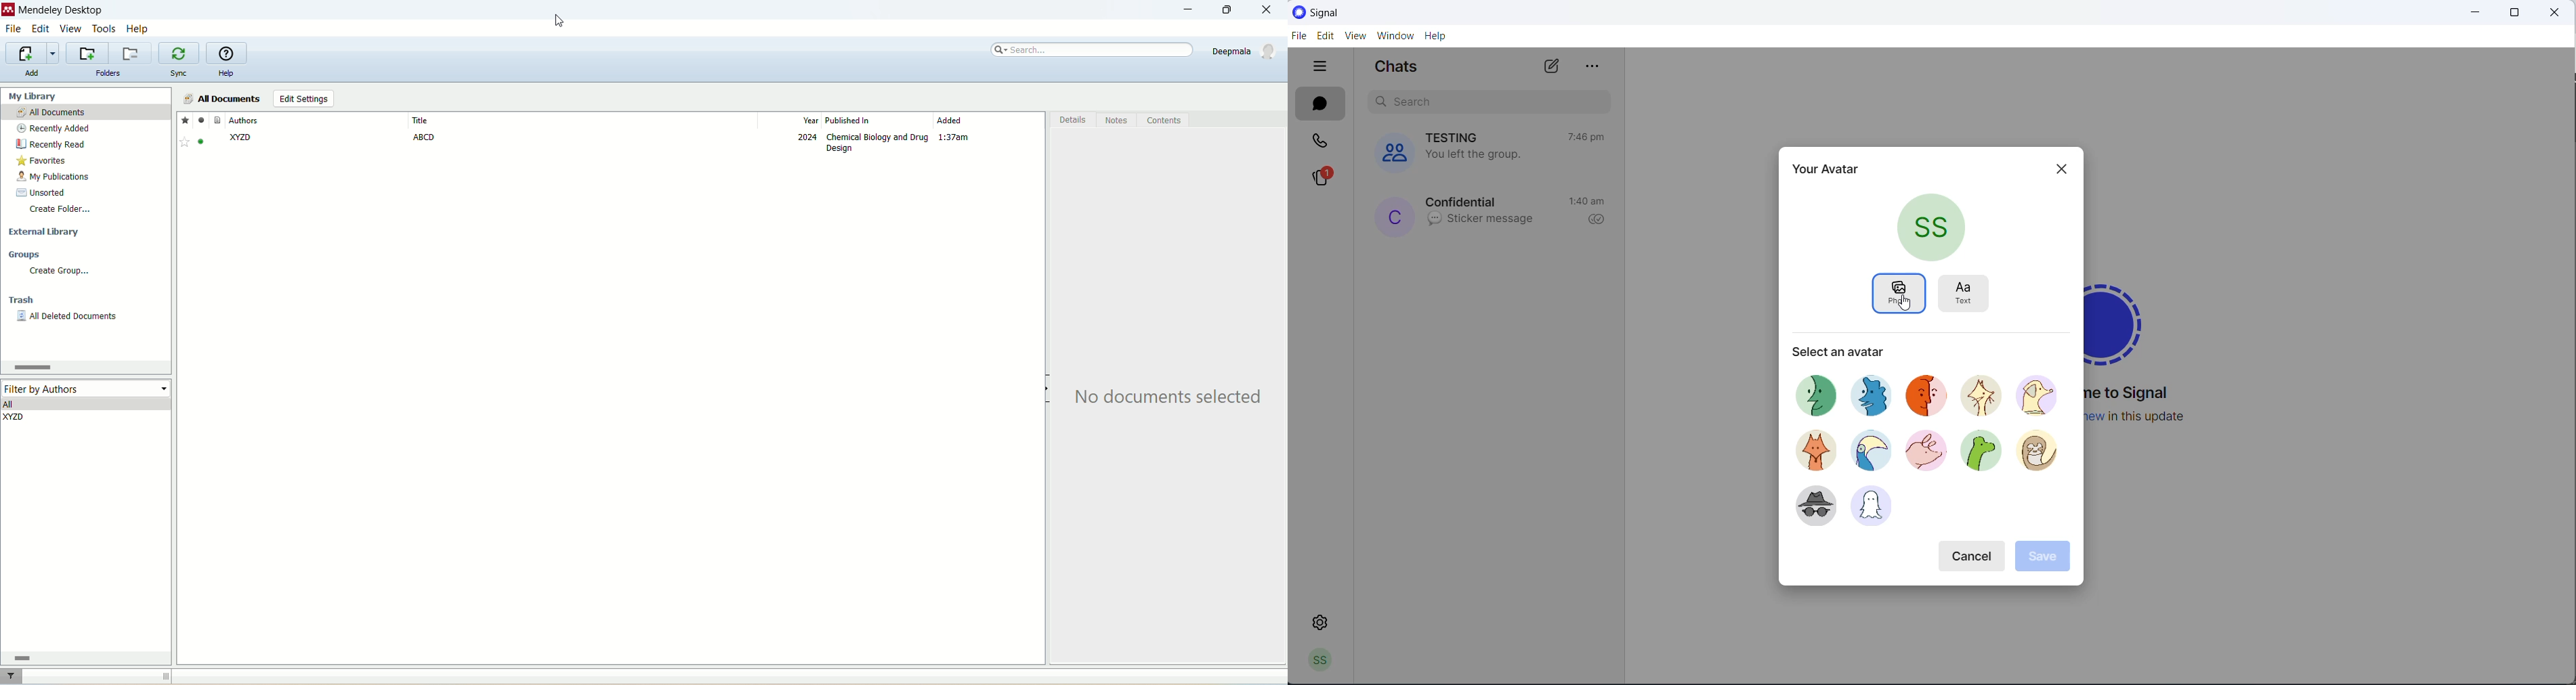 This screenshot has width=2576, height=700. Describe the element at coordinates (1246, 51) in the screenshot. I see `account` at that location.